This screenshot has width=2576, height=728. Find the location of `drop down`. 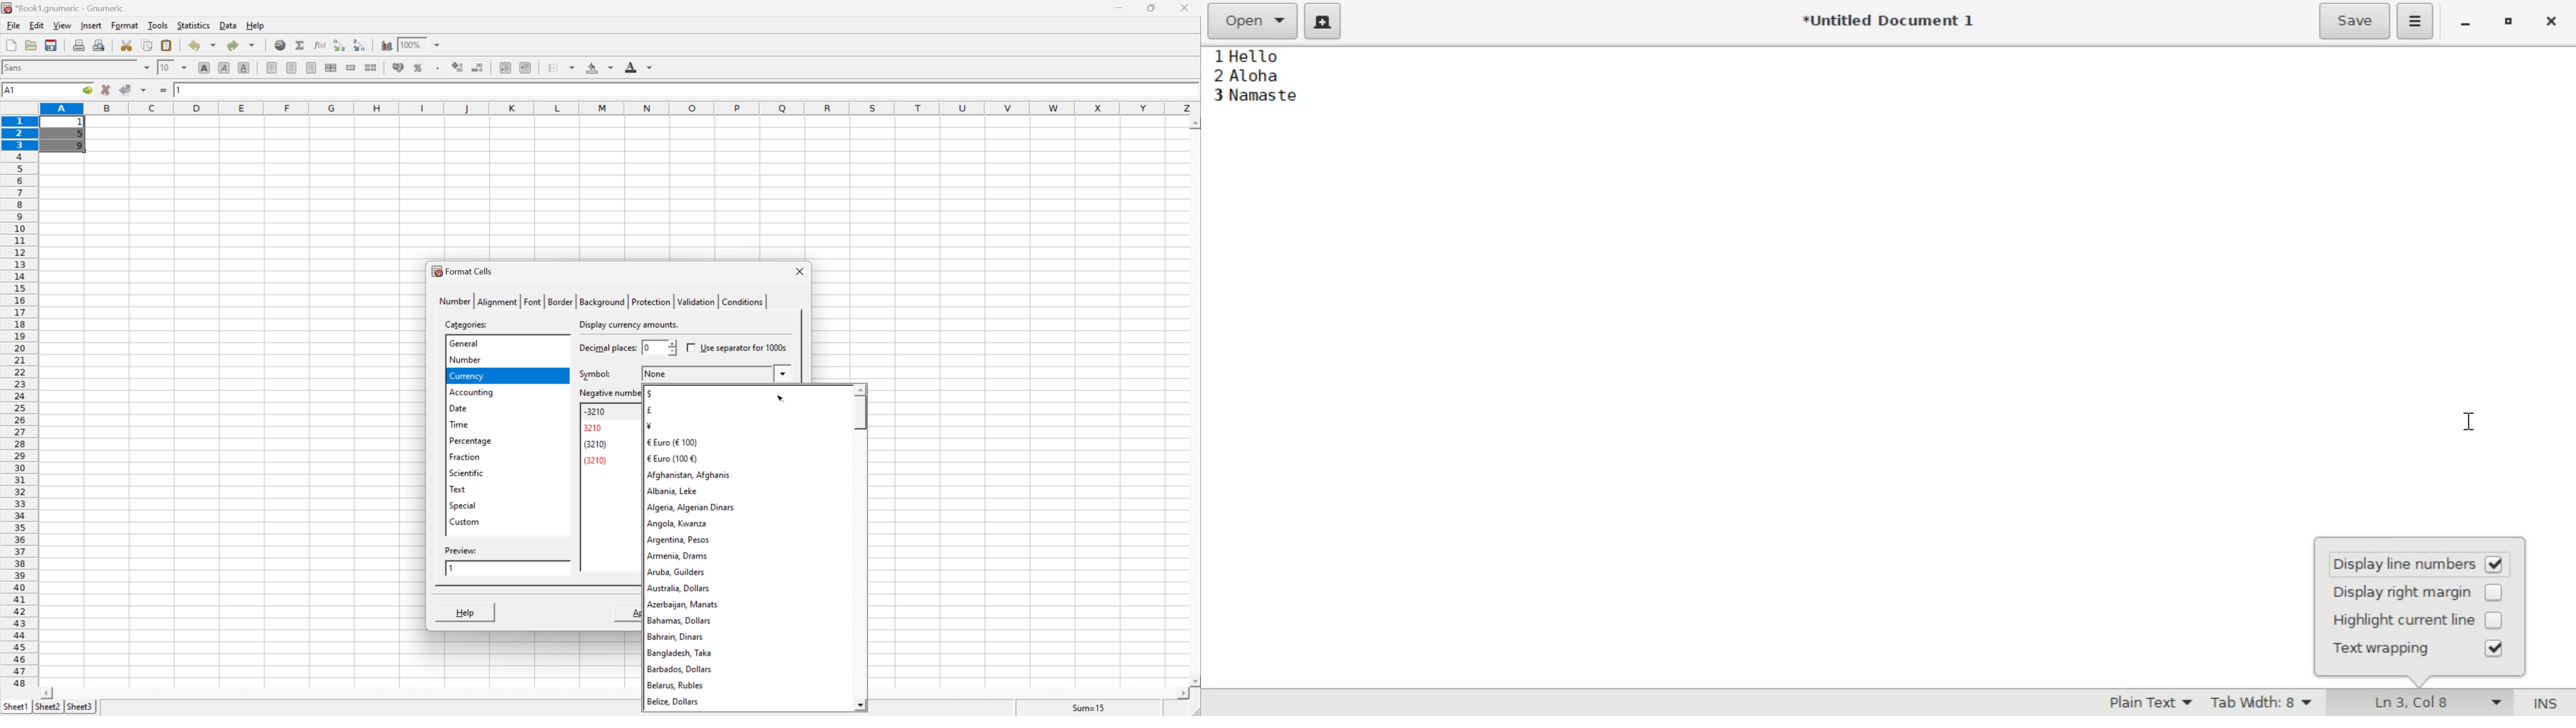

drop down is located at coordinates (187, 68).